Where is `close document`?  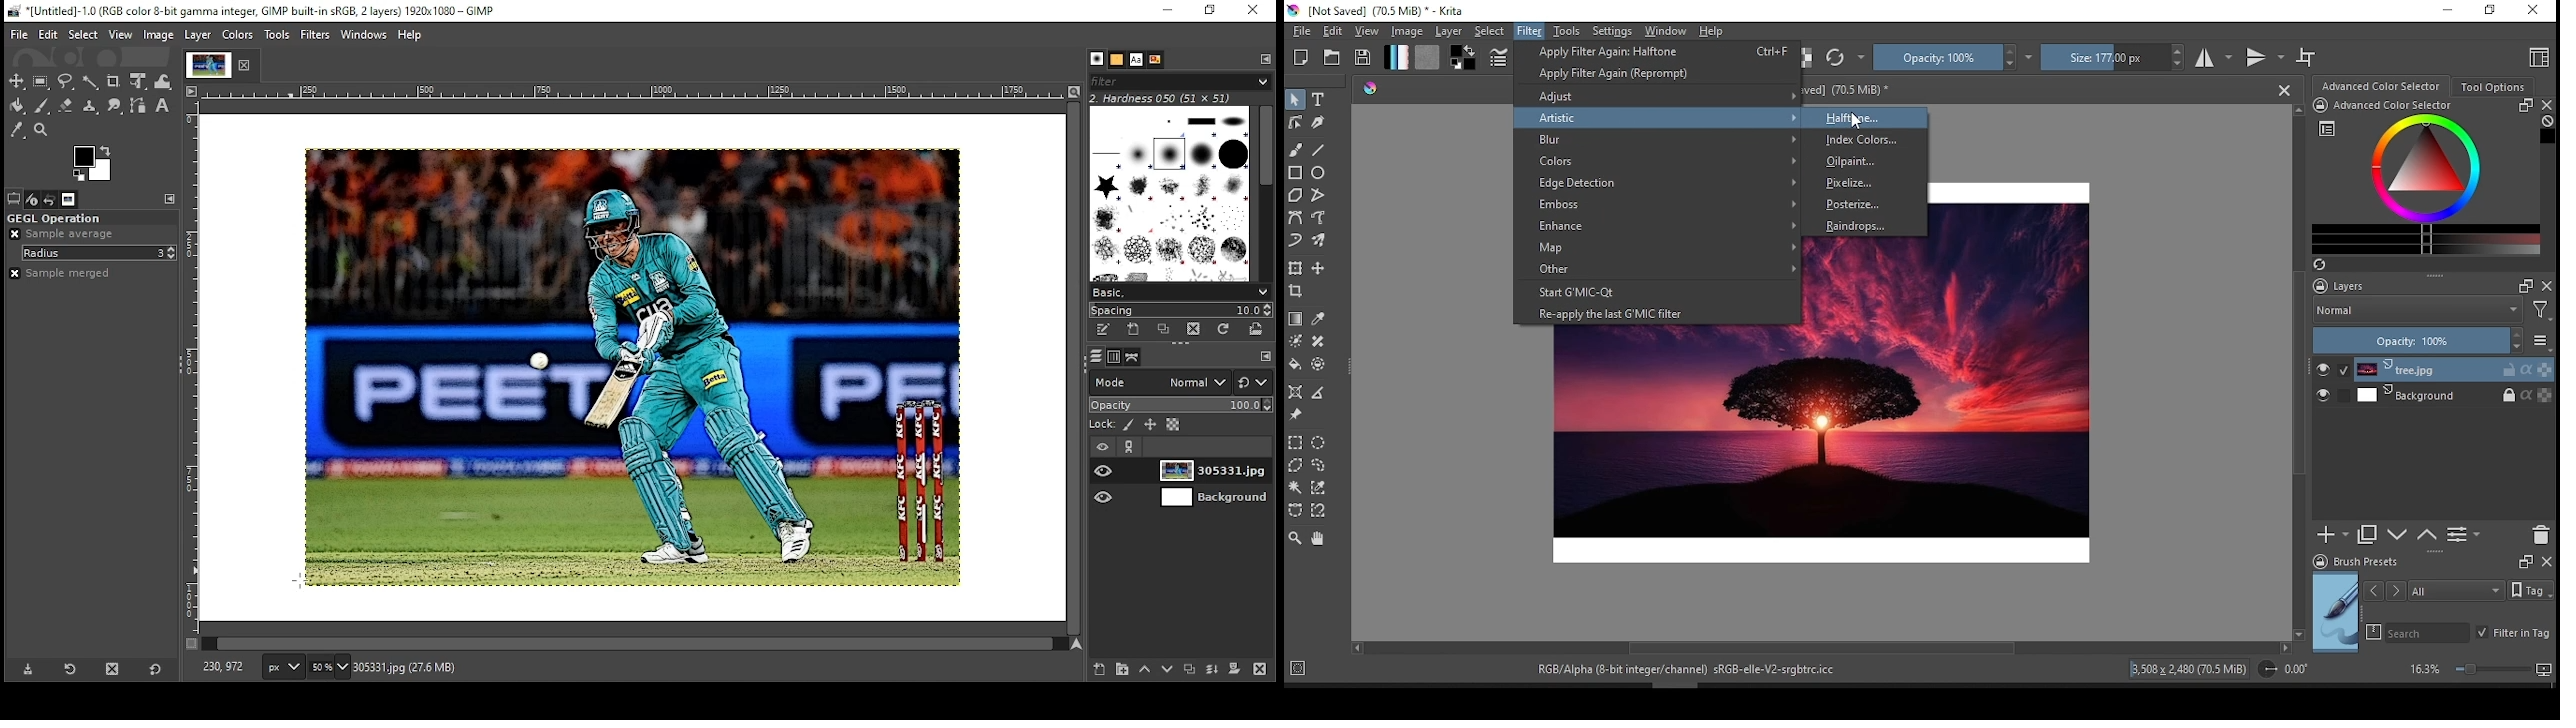 close document is located at coordinates (2285, 89).